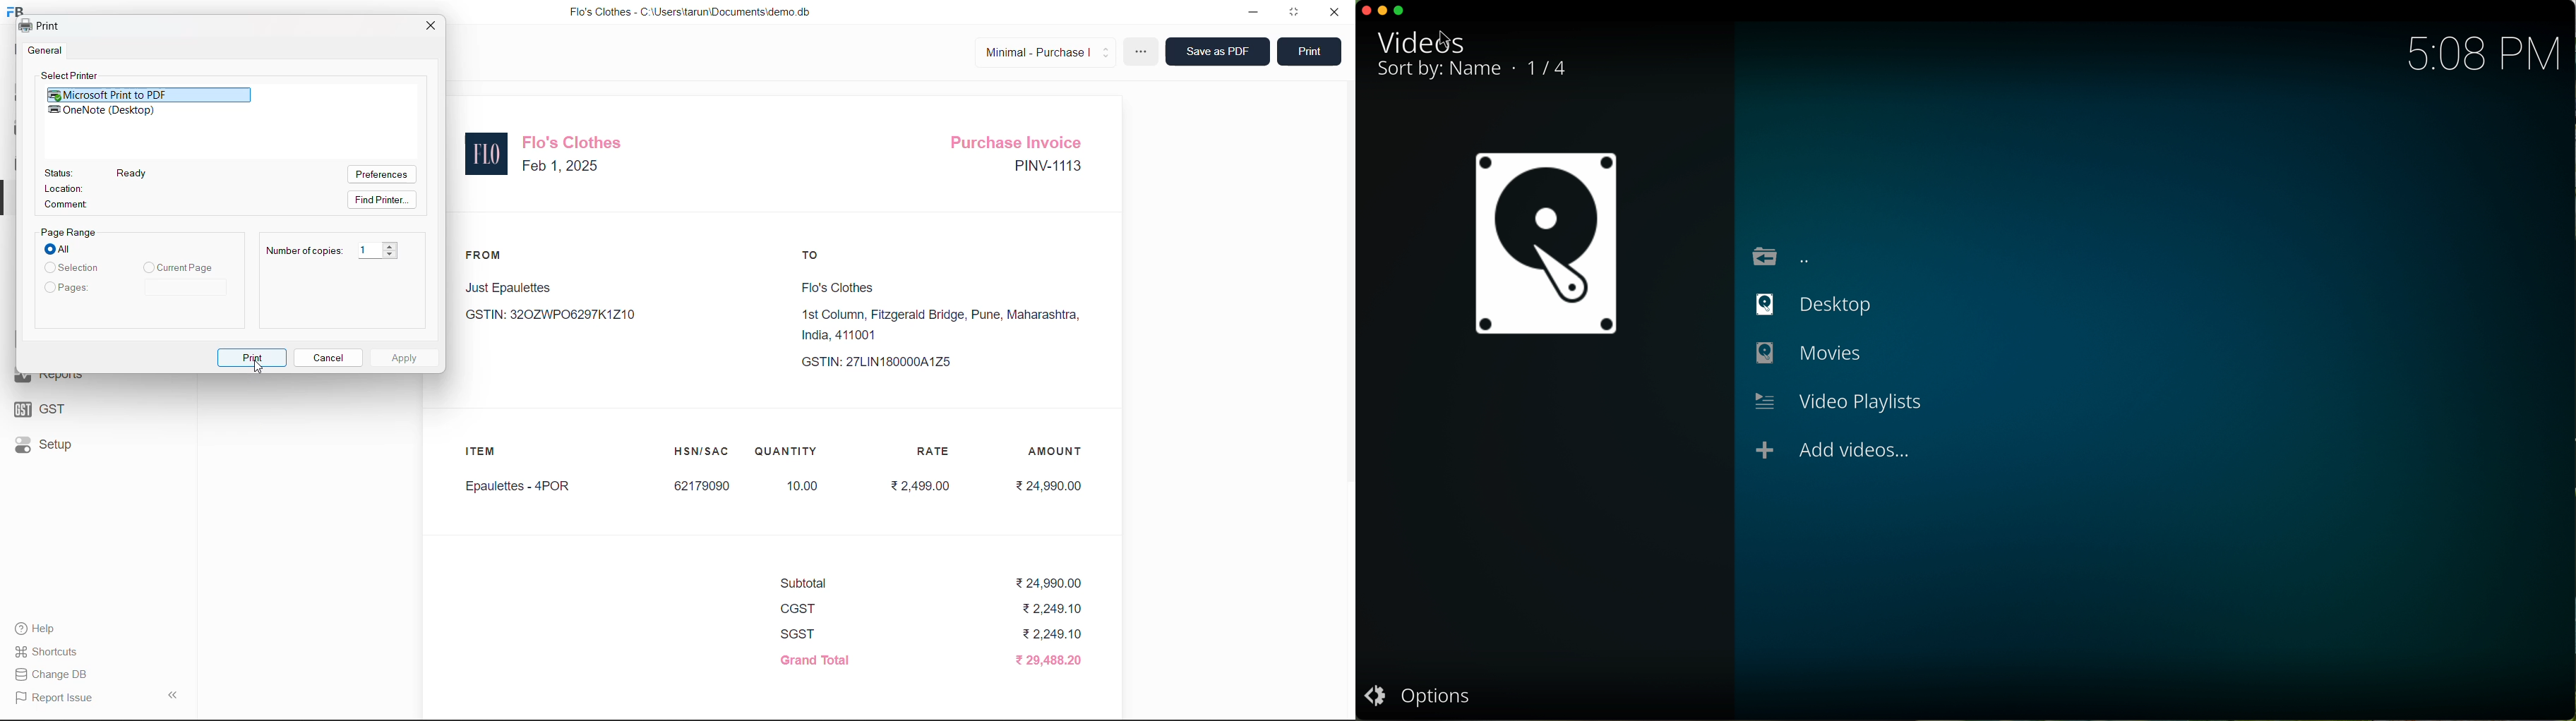 Image resolution: width=2576 pixels, height=728 pixels. I want to click on Flo's Clothes - C:\Users\tarun\Documents\demo.db, so click(689, 13).